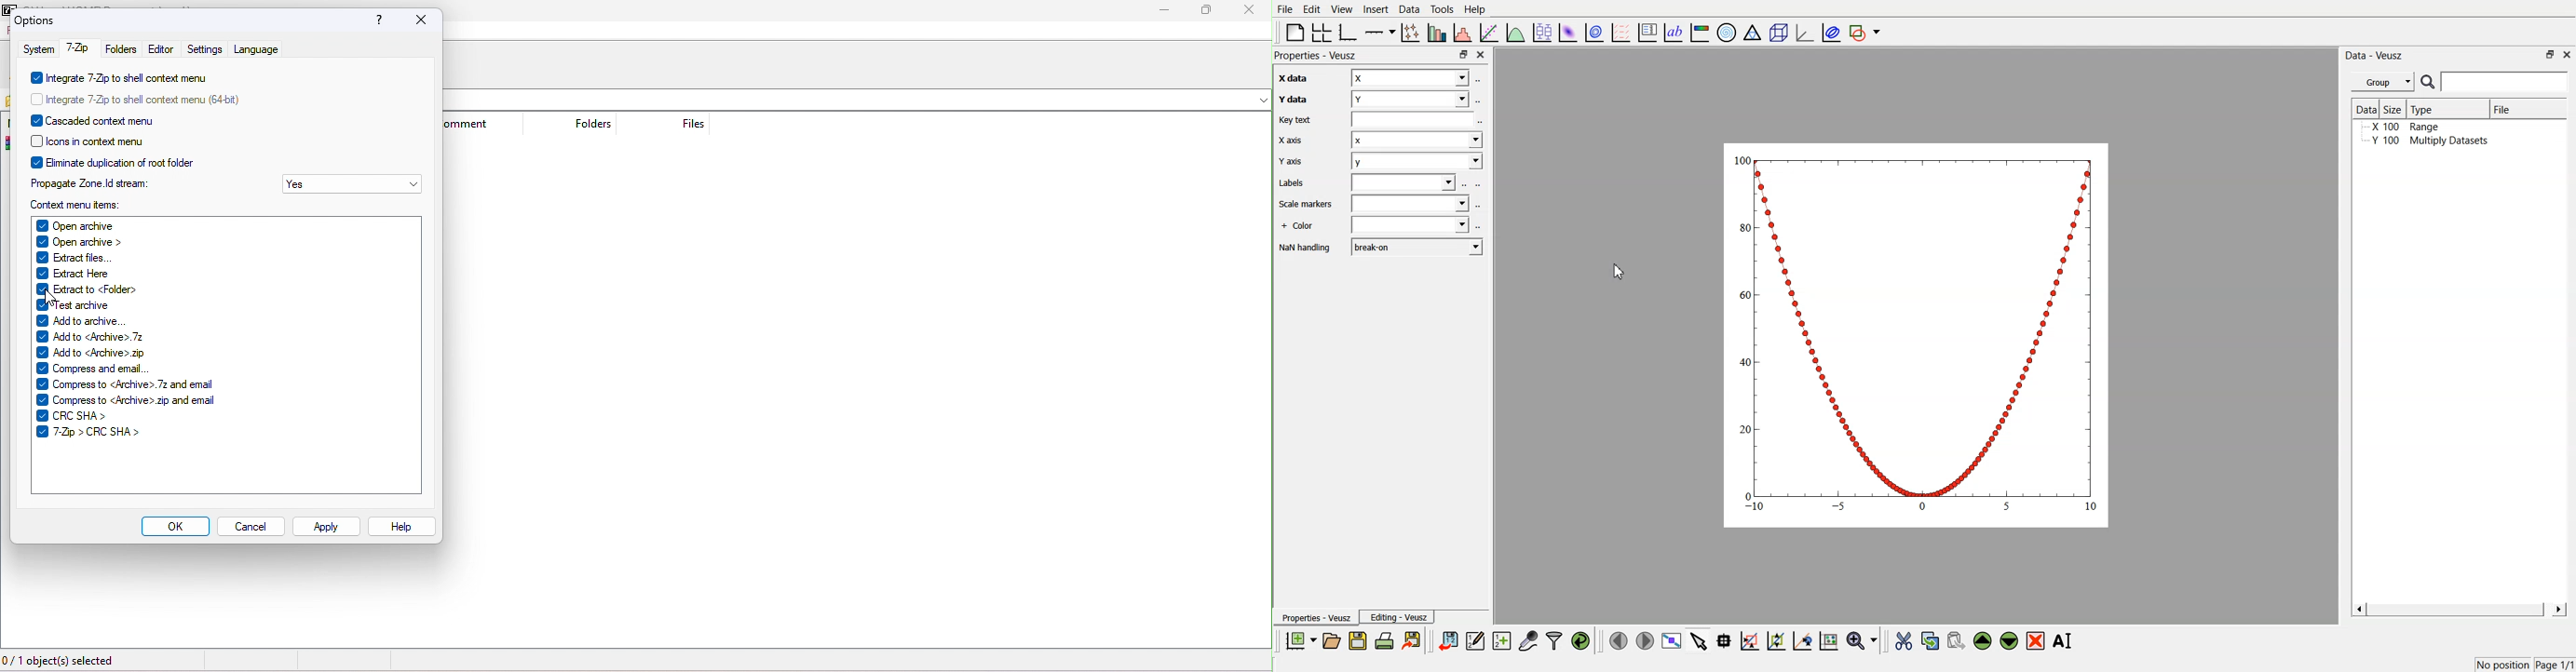 The height and width of the screenshot is (672, 2576). I want to click on extract here, so click(82, 273).